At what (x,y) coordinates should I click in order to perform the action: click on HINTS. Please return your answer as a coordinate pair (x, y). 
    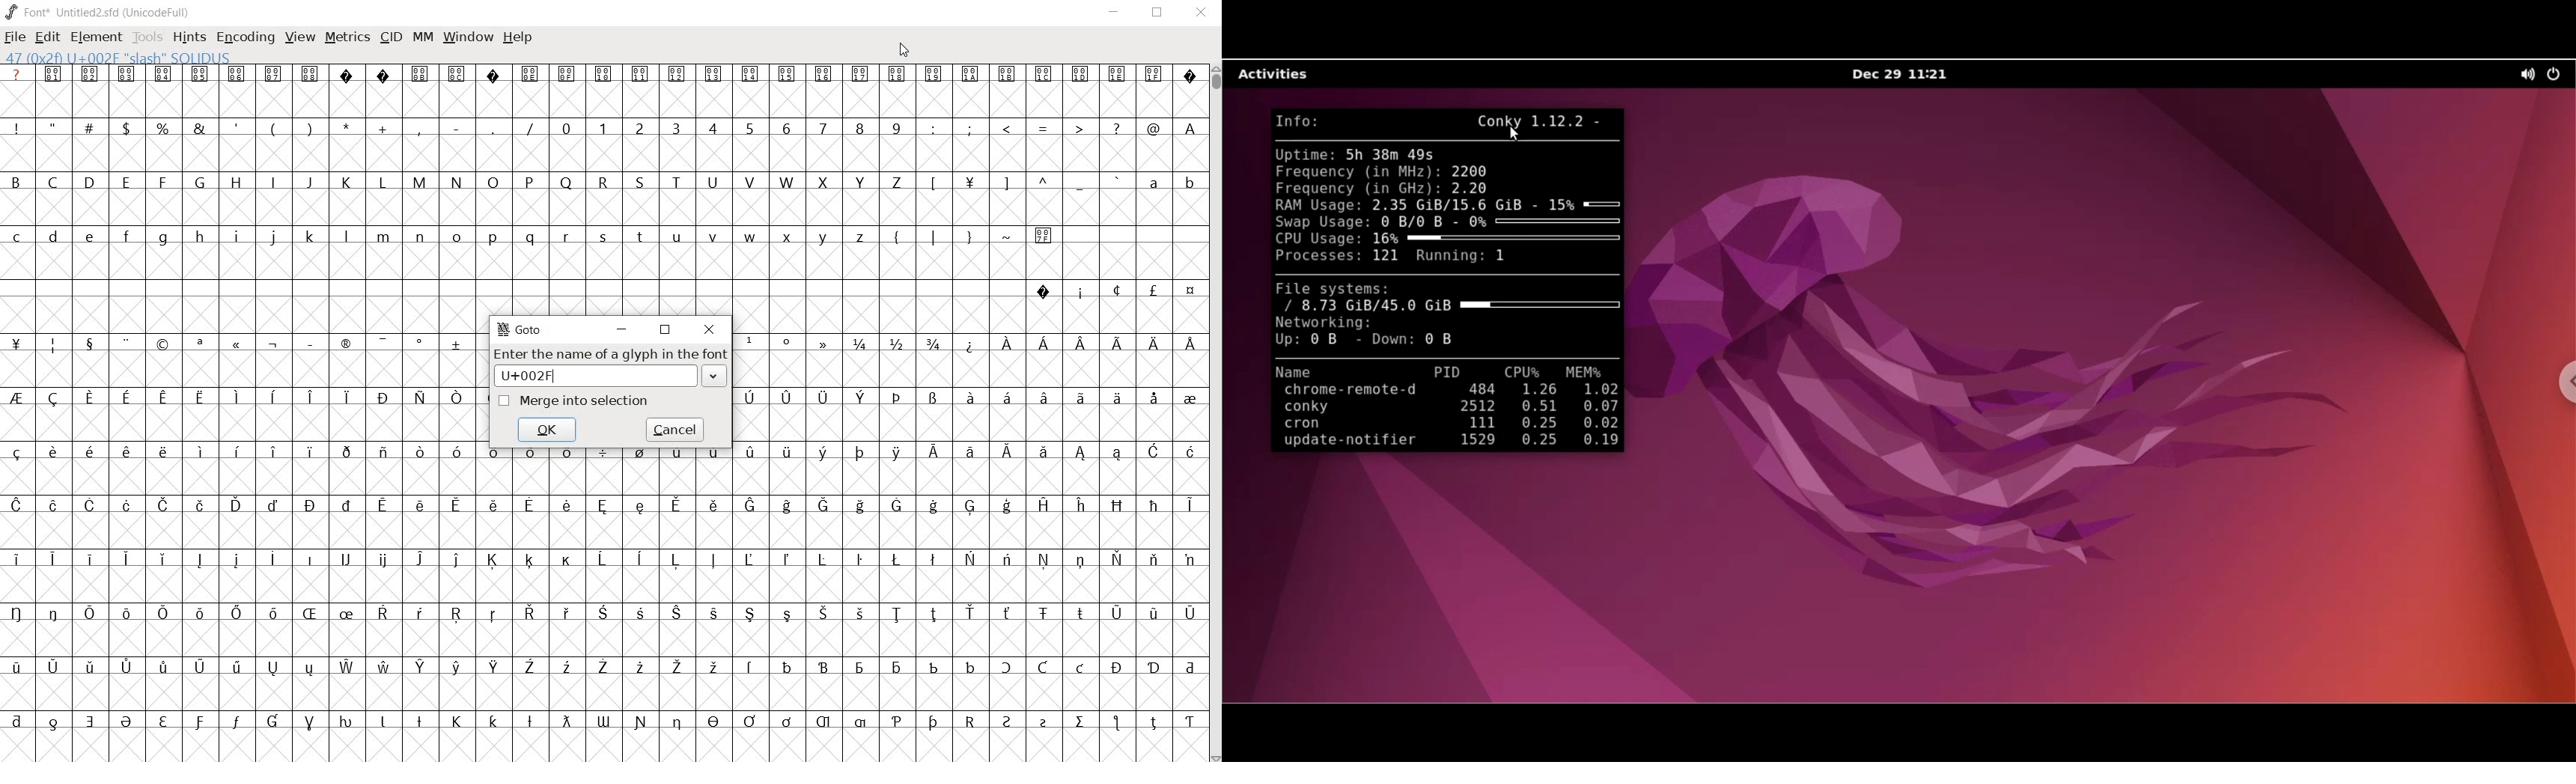
    Looking at the image, I should click on (189, 38).